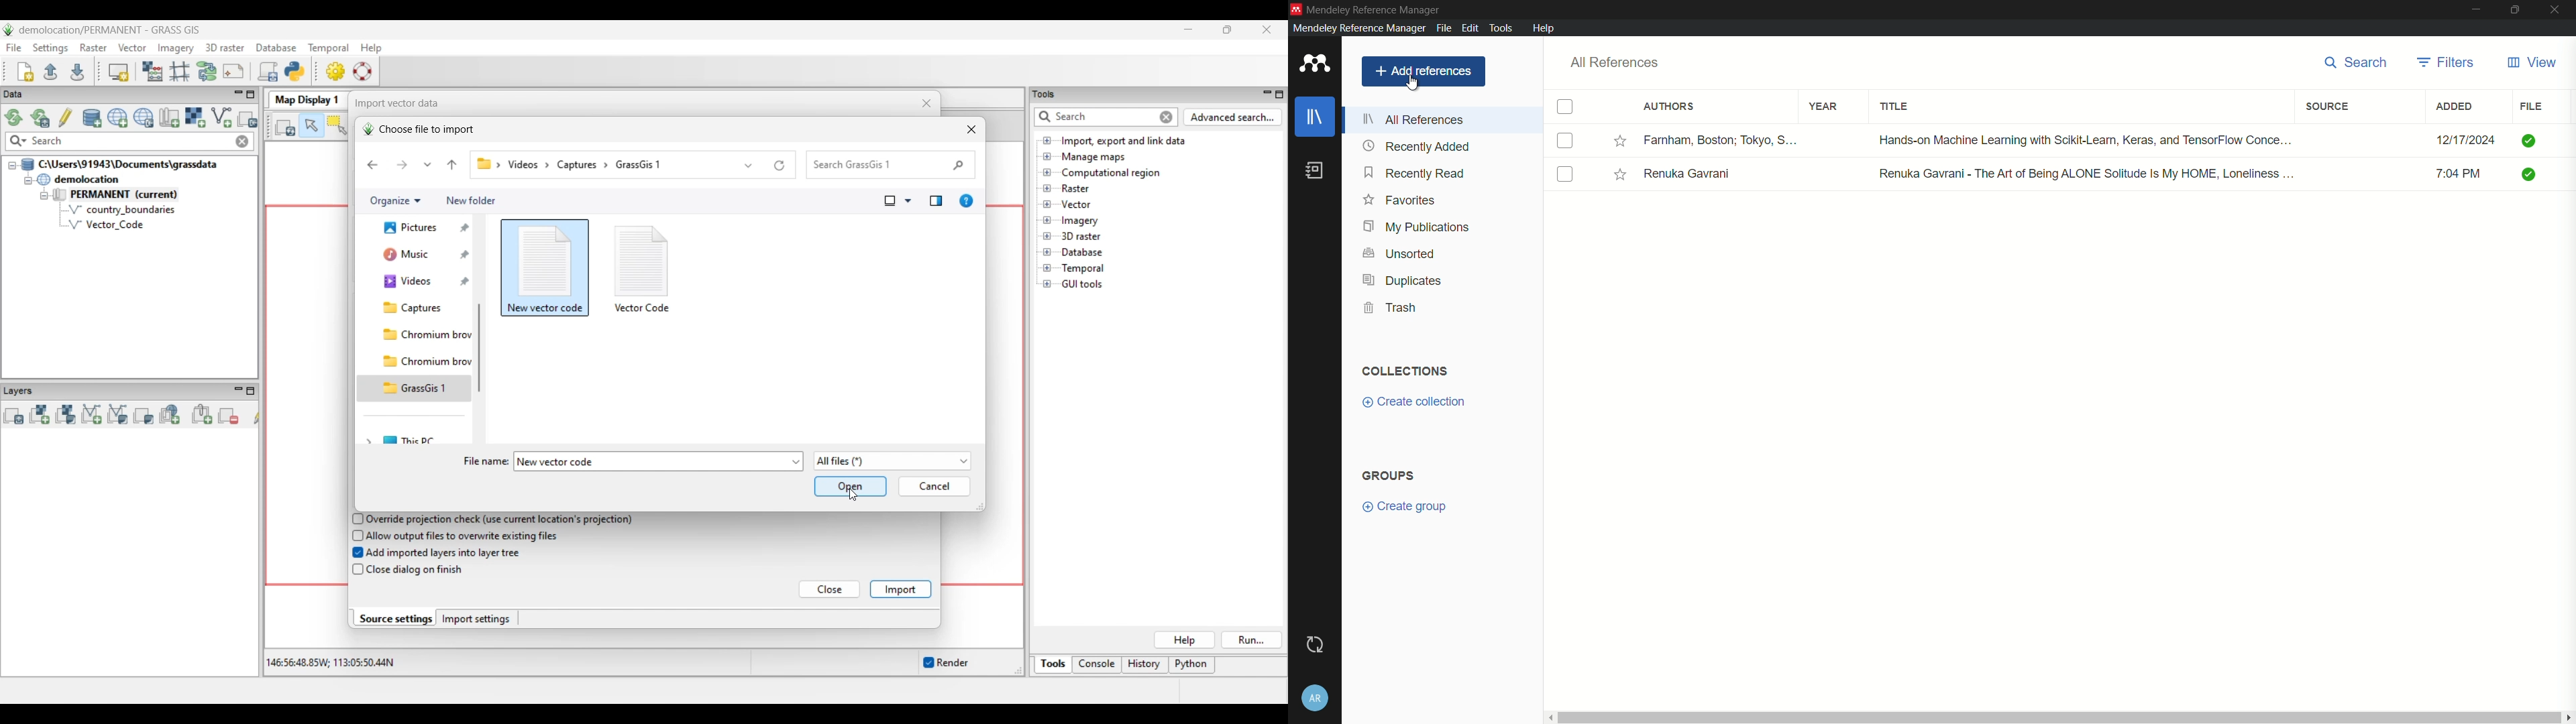  Describe the element at coordinates (1564, 141) in the screenshot. I see `select` at that location.